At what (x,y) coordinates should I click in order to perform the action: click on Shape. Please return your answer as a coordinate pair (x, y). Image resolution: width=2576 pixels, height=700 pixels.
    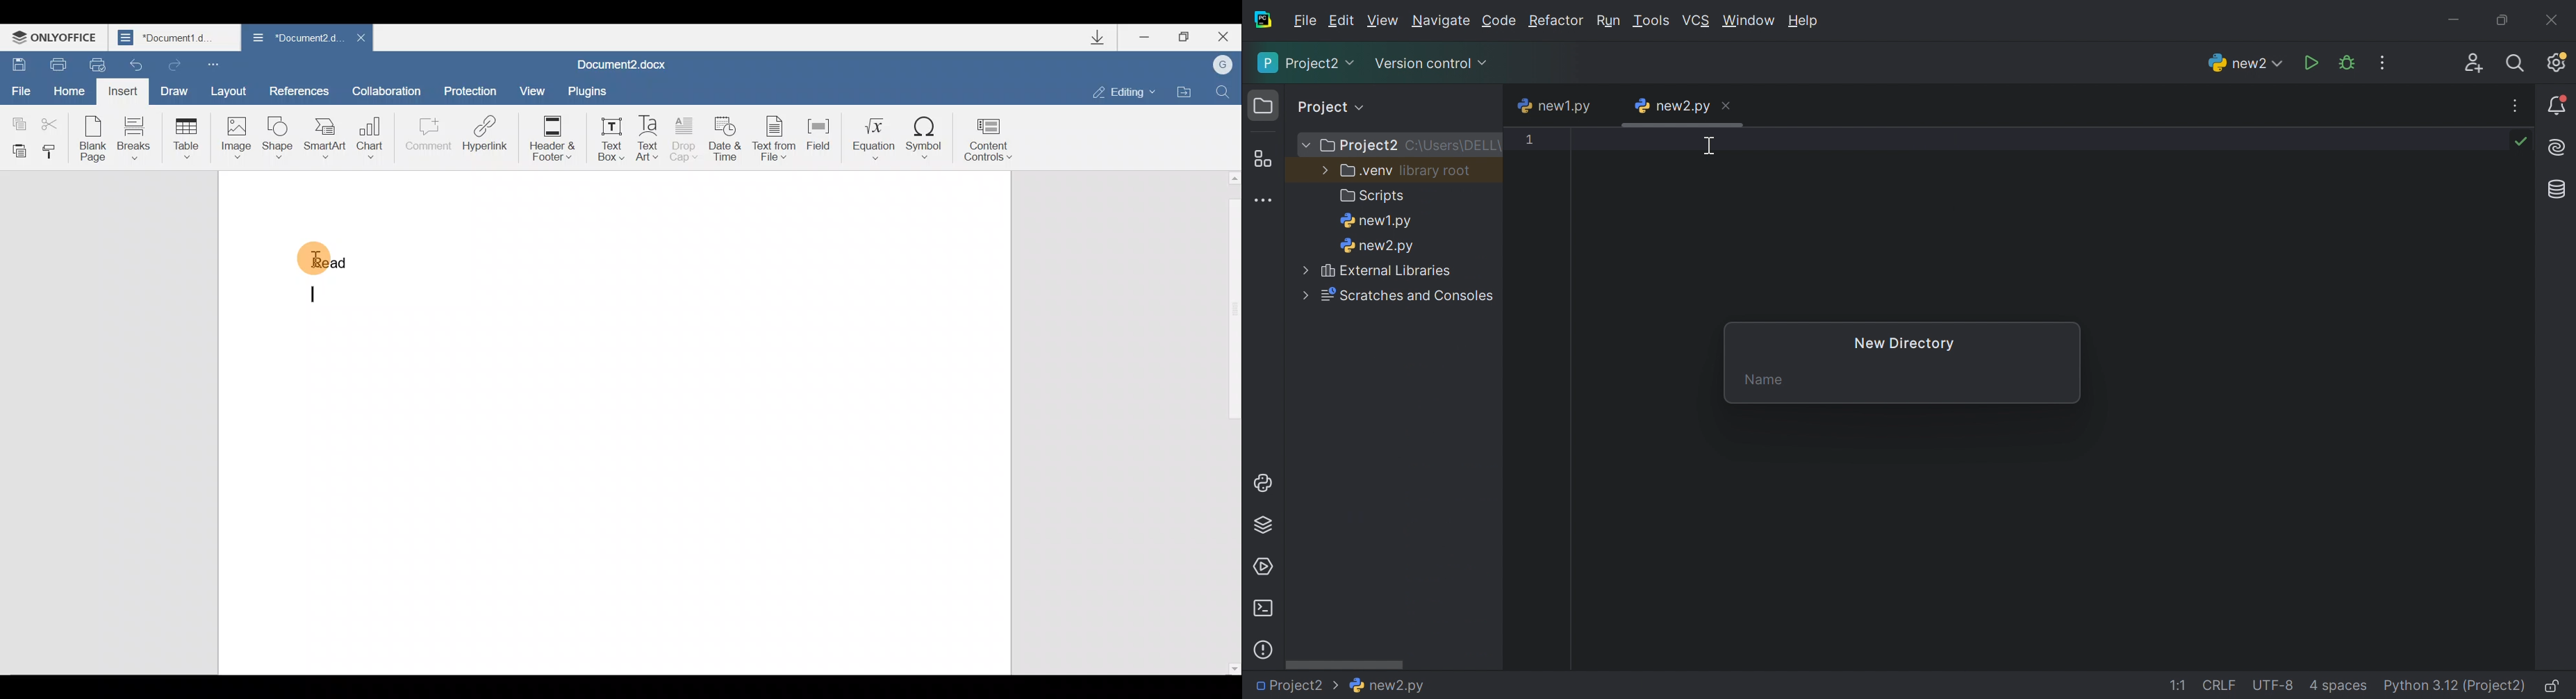
    Looking at the image, I should click on (276, 139).